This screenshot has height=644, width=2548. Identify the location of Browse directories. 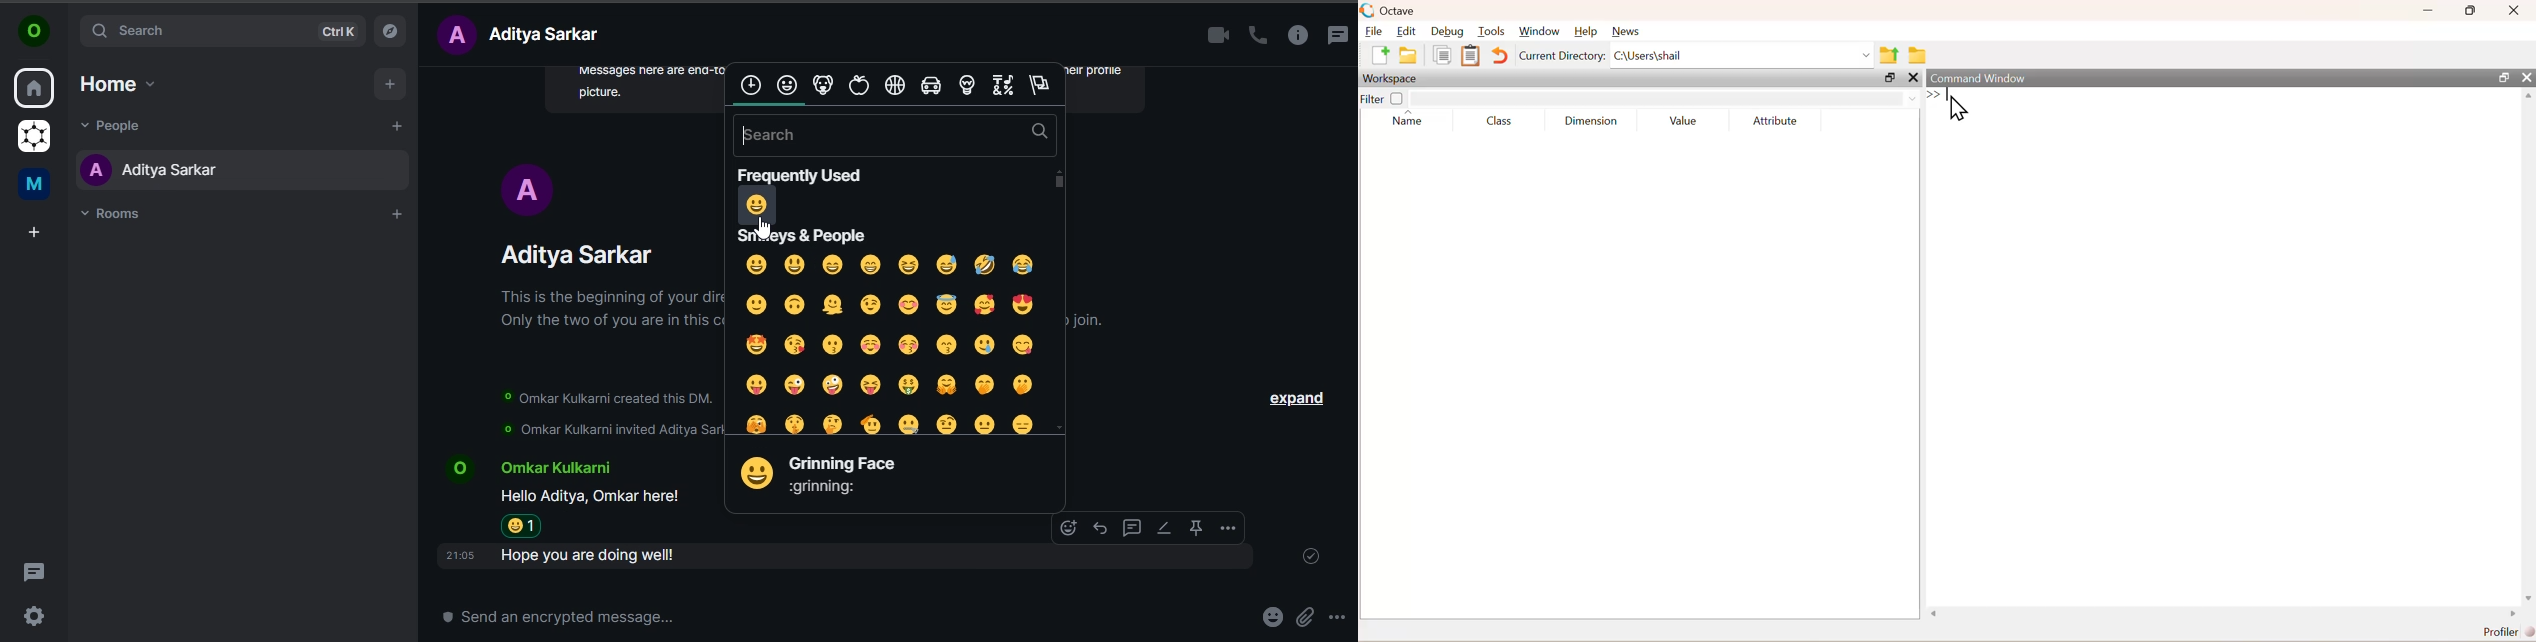
(1918, 53).